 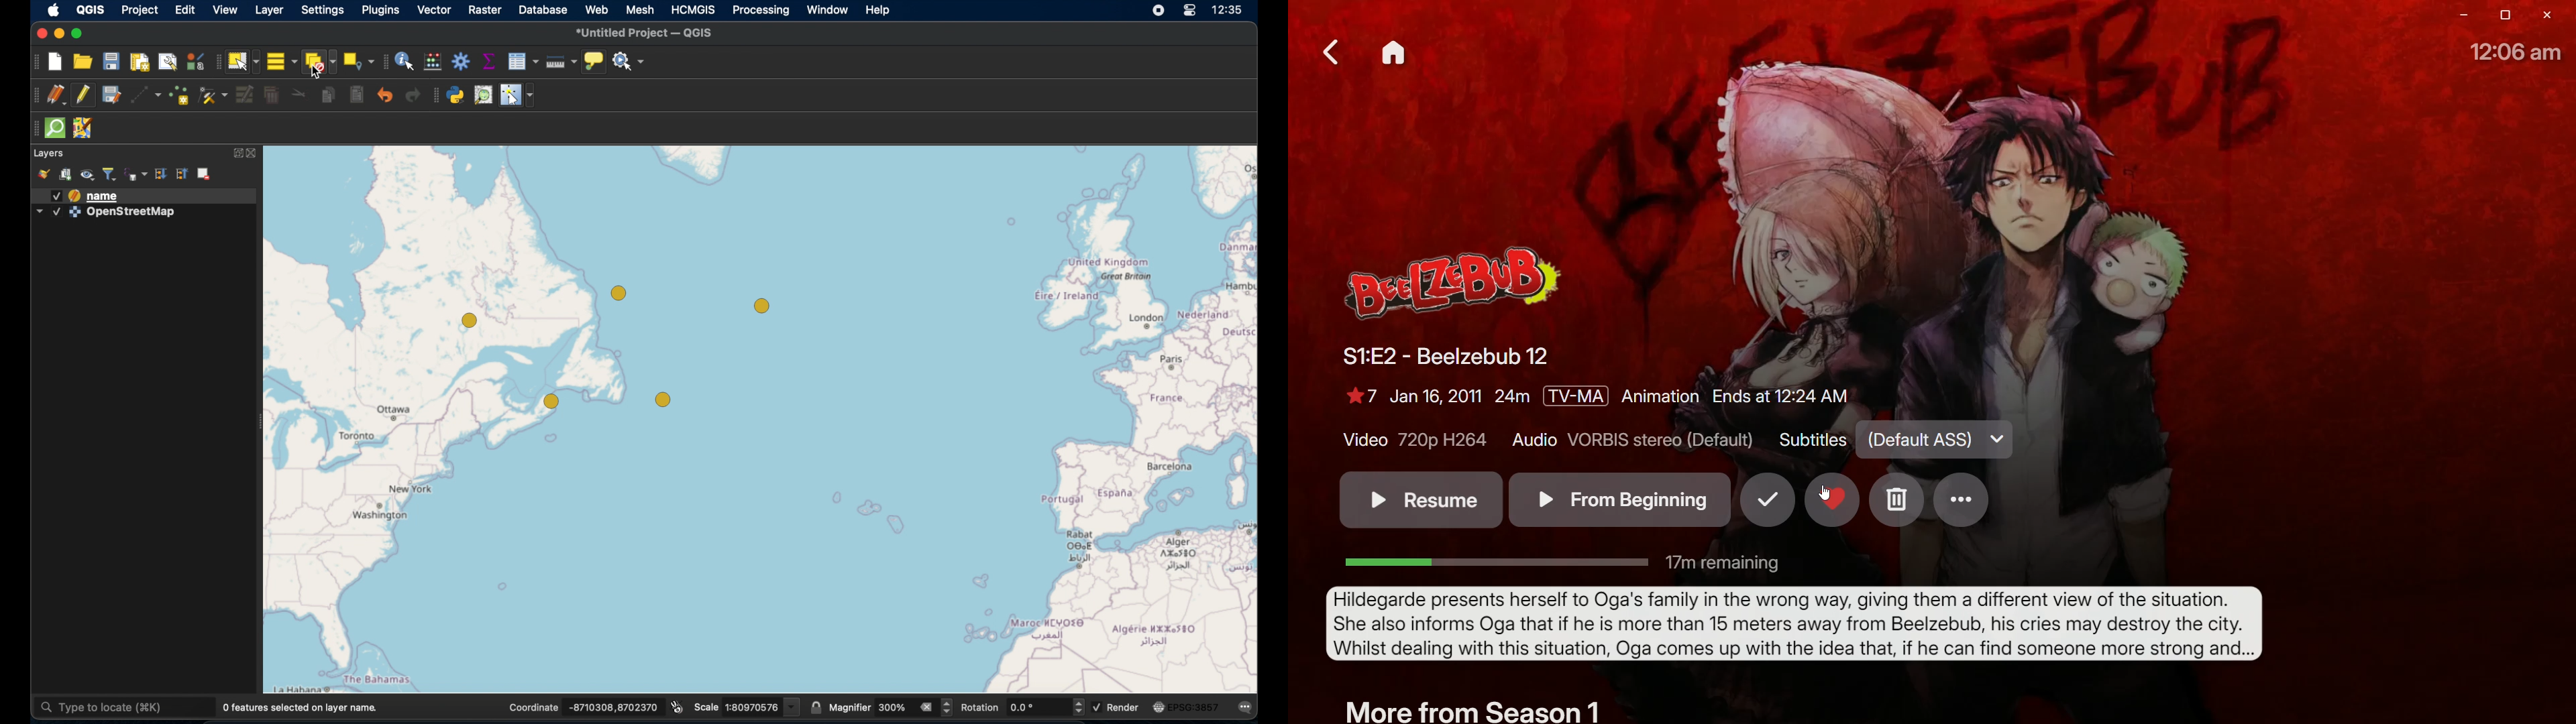 I want to click on modify attributes, so click(x=246, y=95).